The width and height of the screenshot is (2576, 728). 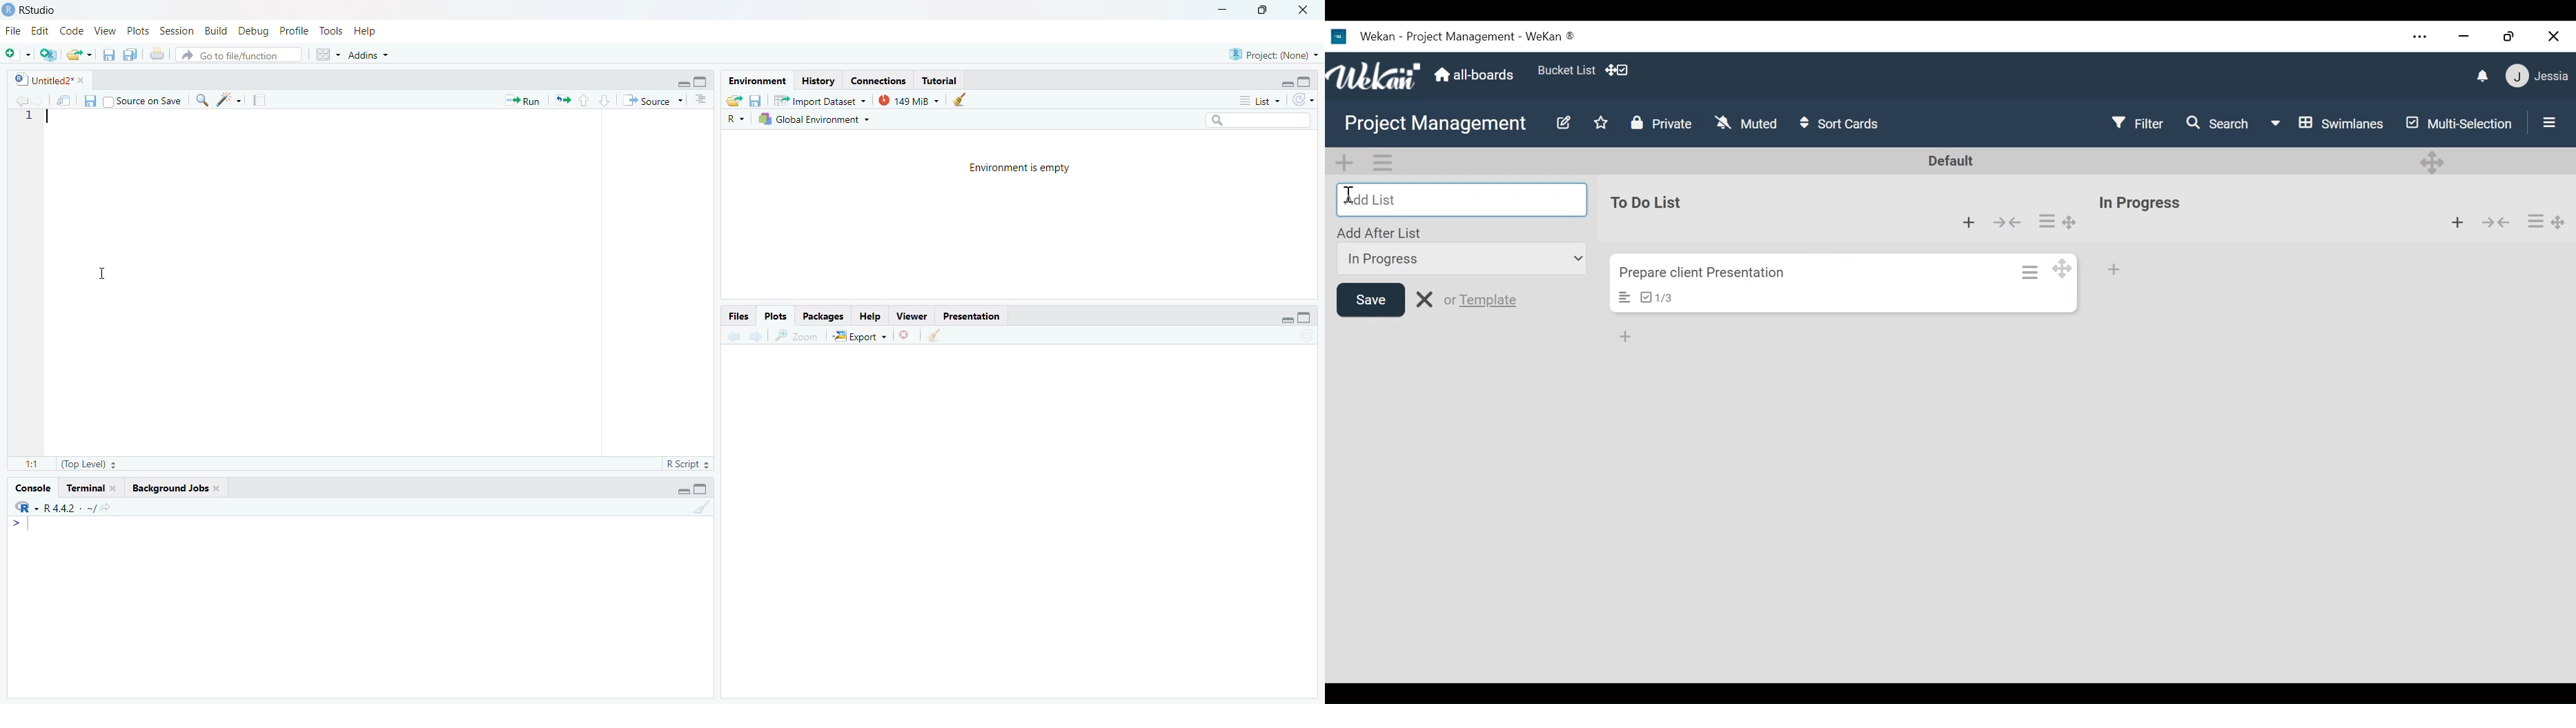 What do you see at coordinates (1284, 320) in the screenshot?
I see `Minimize` at bounding box center [1284, 320].